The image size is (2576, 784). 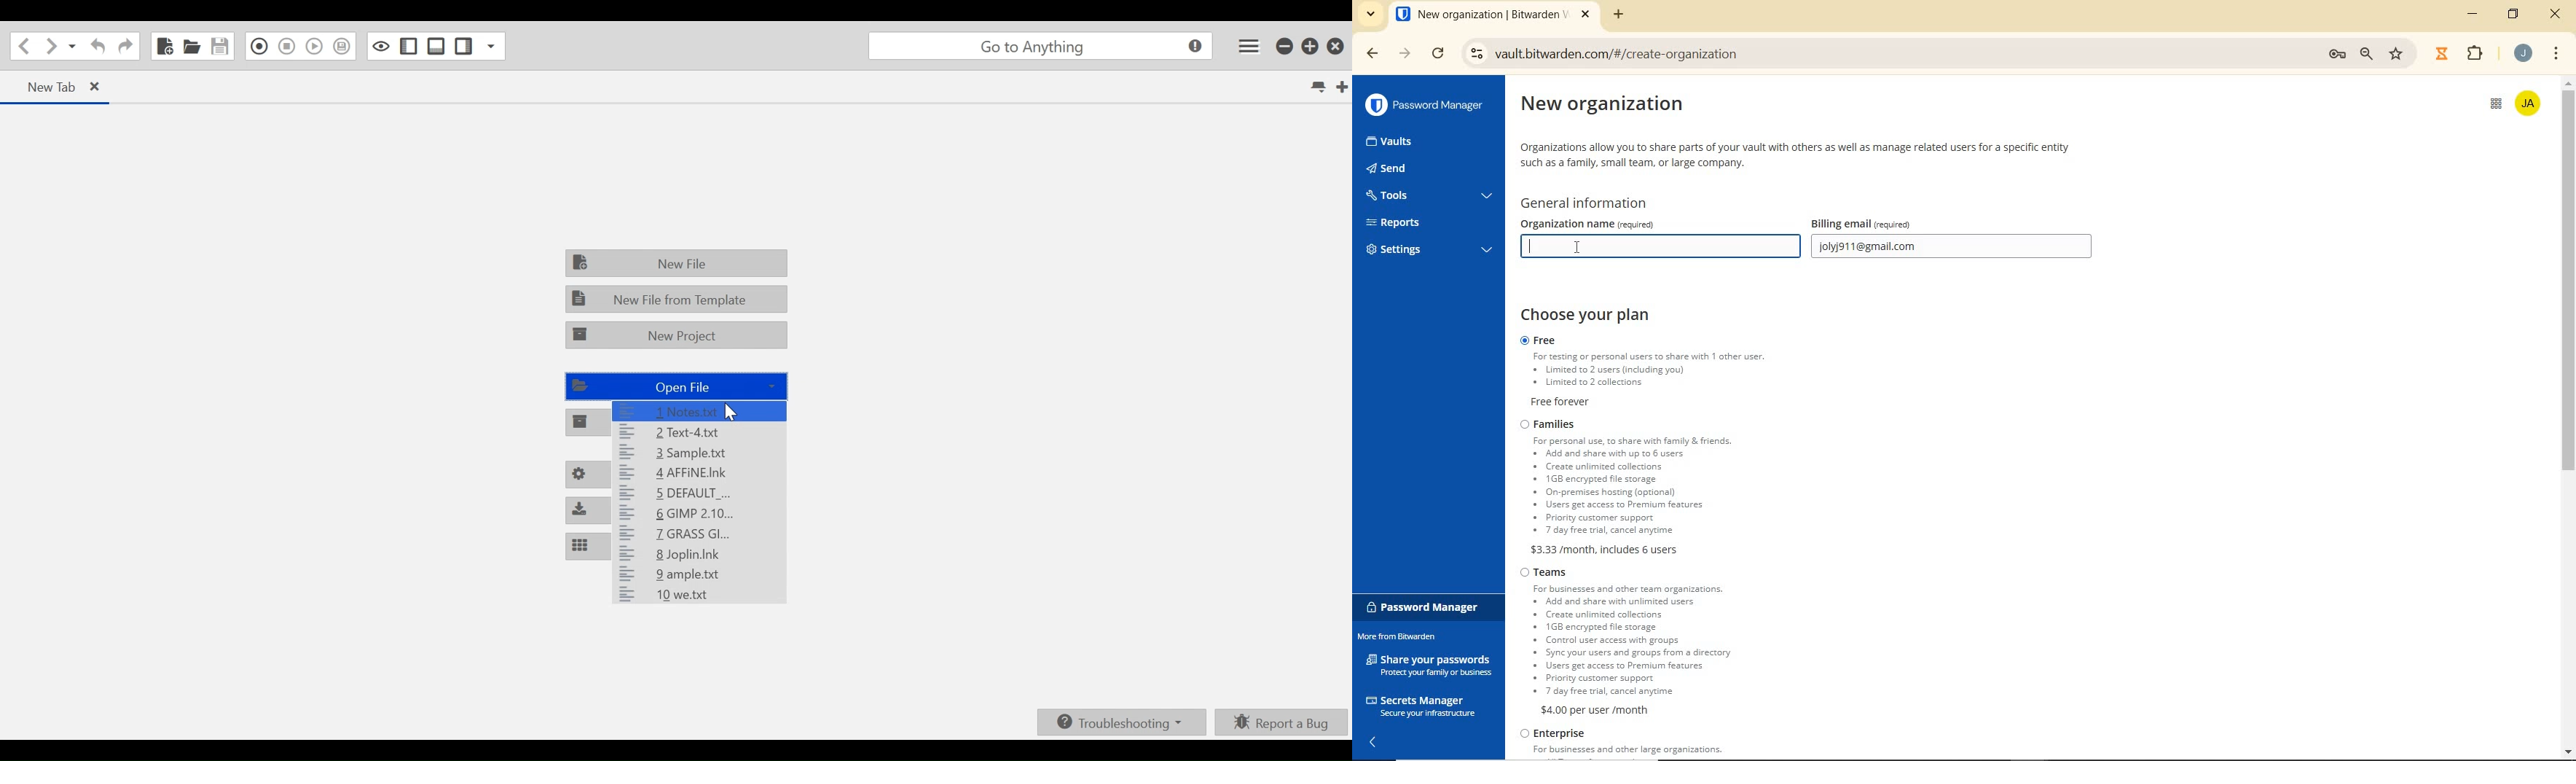 What do you see at coordinates (1591, 203) in the screenshot?
I see `general information` at bounding box center [1591, 203].